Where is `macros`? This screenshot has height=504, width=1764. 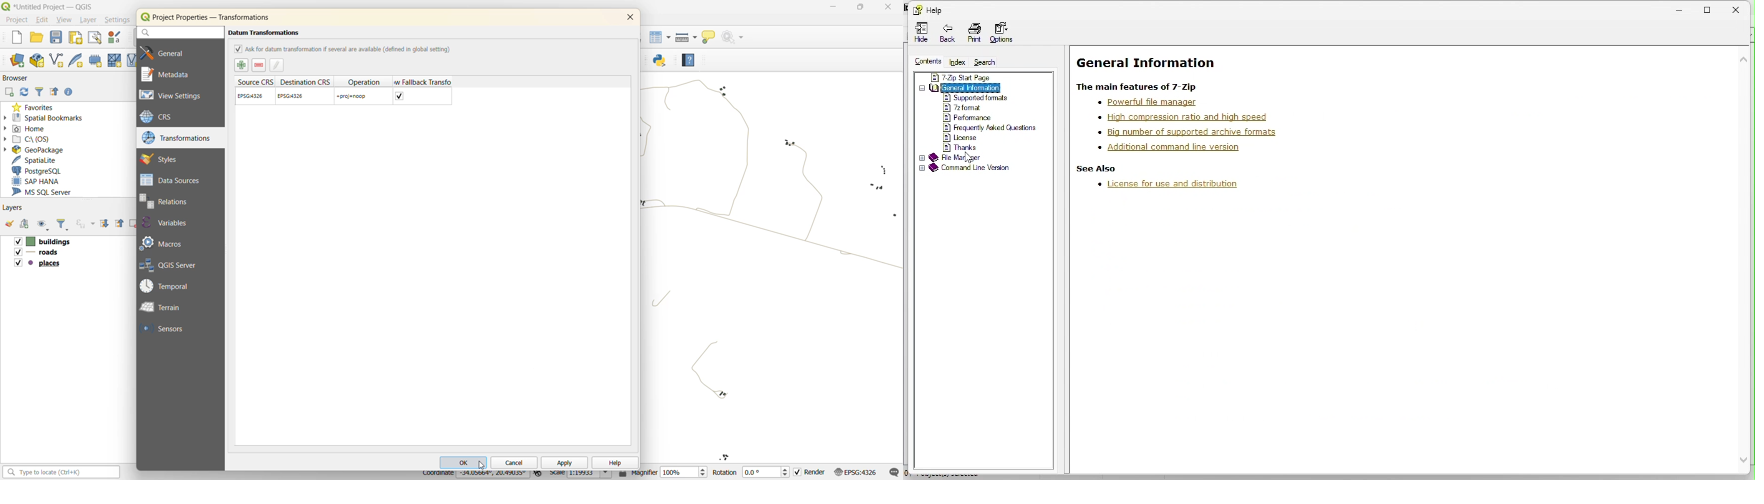 macros is located at coordinates (165, 242).